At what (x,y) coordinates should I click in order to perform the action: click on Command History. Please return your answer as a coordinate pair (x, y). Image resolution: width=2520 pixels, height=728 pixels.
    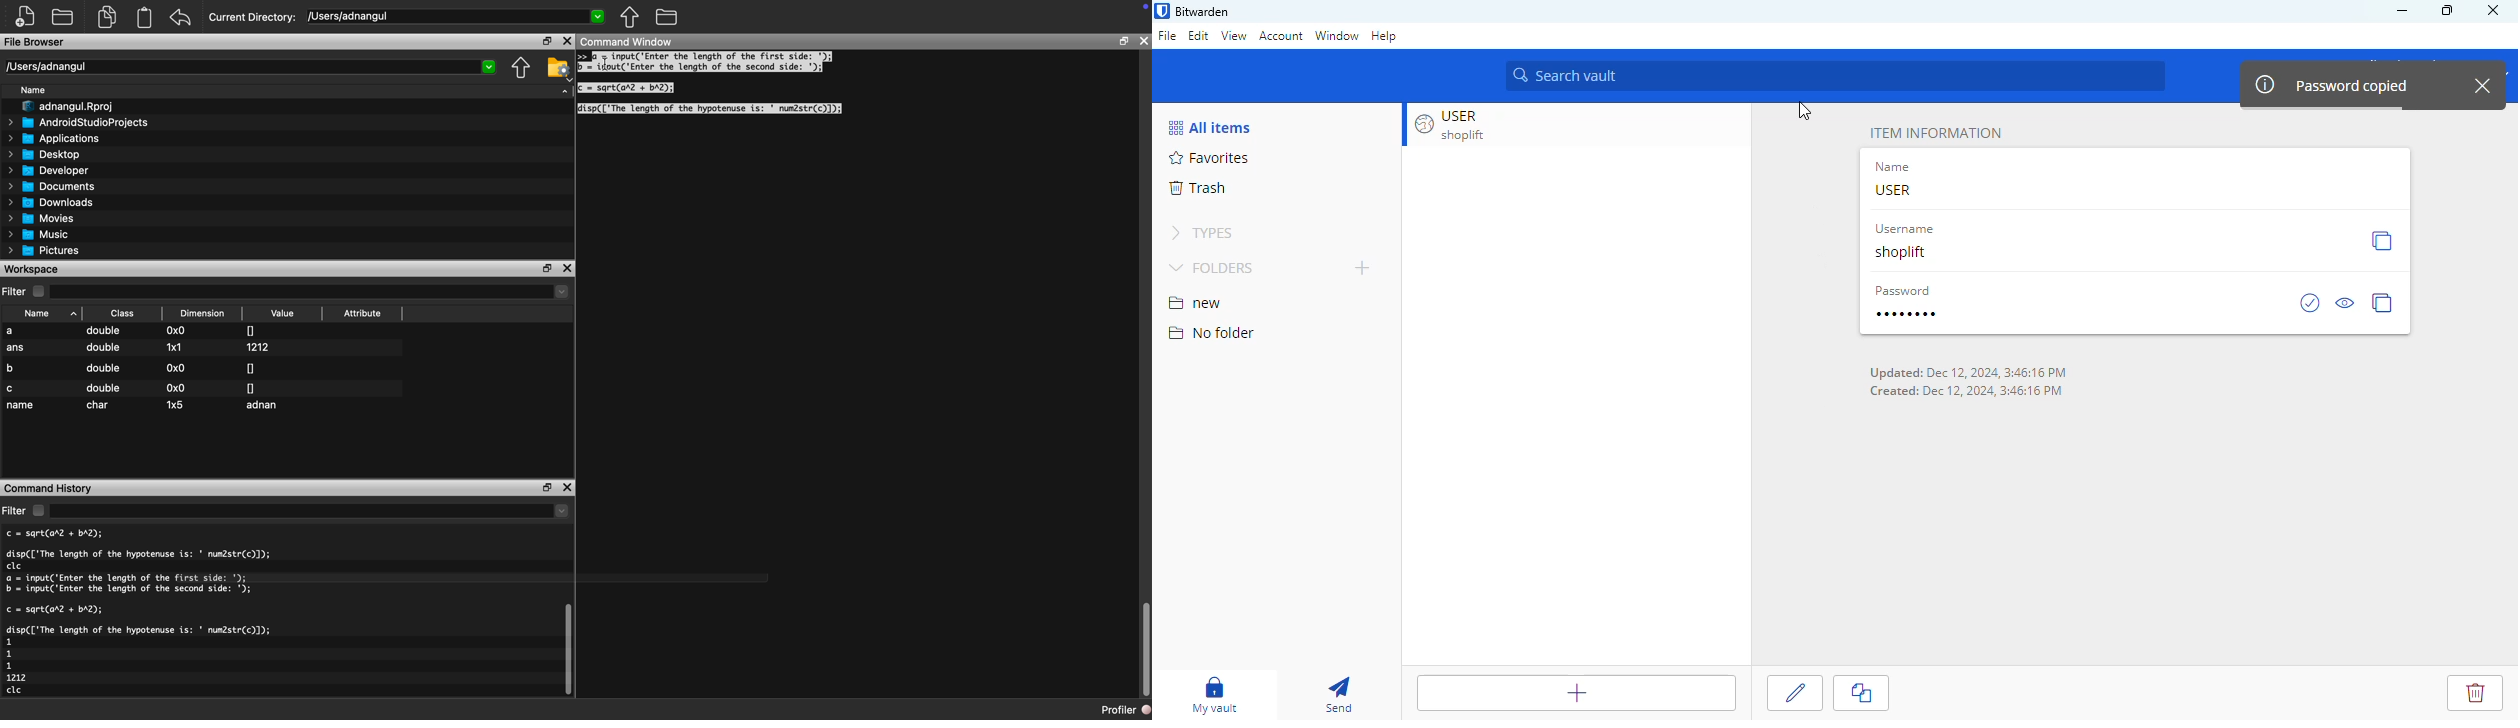
    Looking at the image, I should click on (49, 487).